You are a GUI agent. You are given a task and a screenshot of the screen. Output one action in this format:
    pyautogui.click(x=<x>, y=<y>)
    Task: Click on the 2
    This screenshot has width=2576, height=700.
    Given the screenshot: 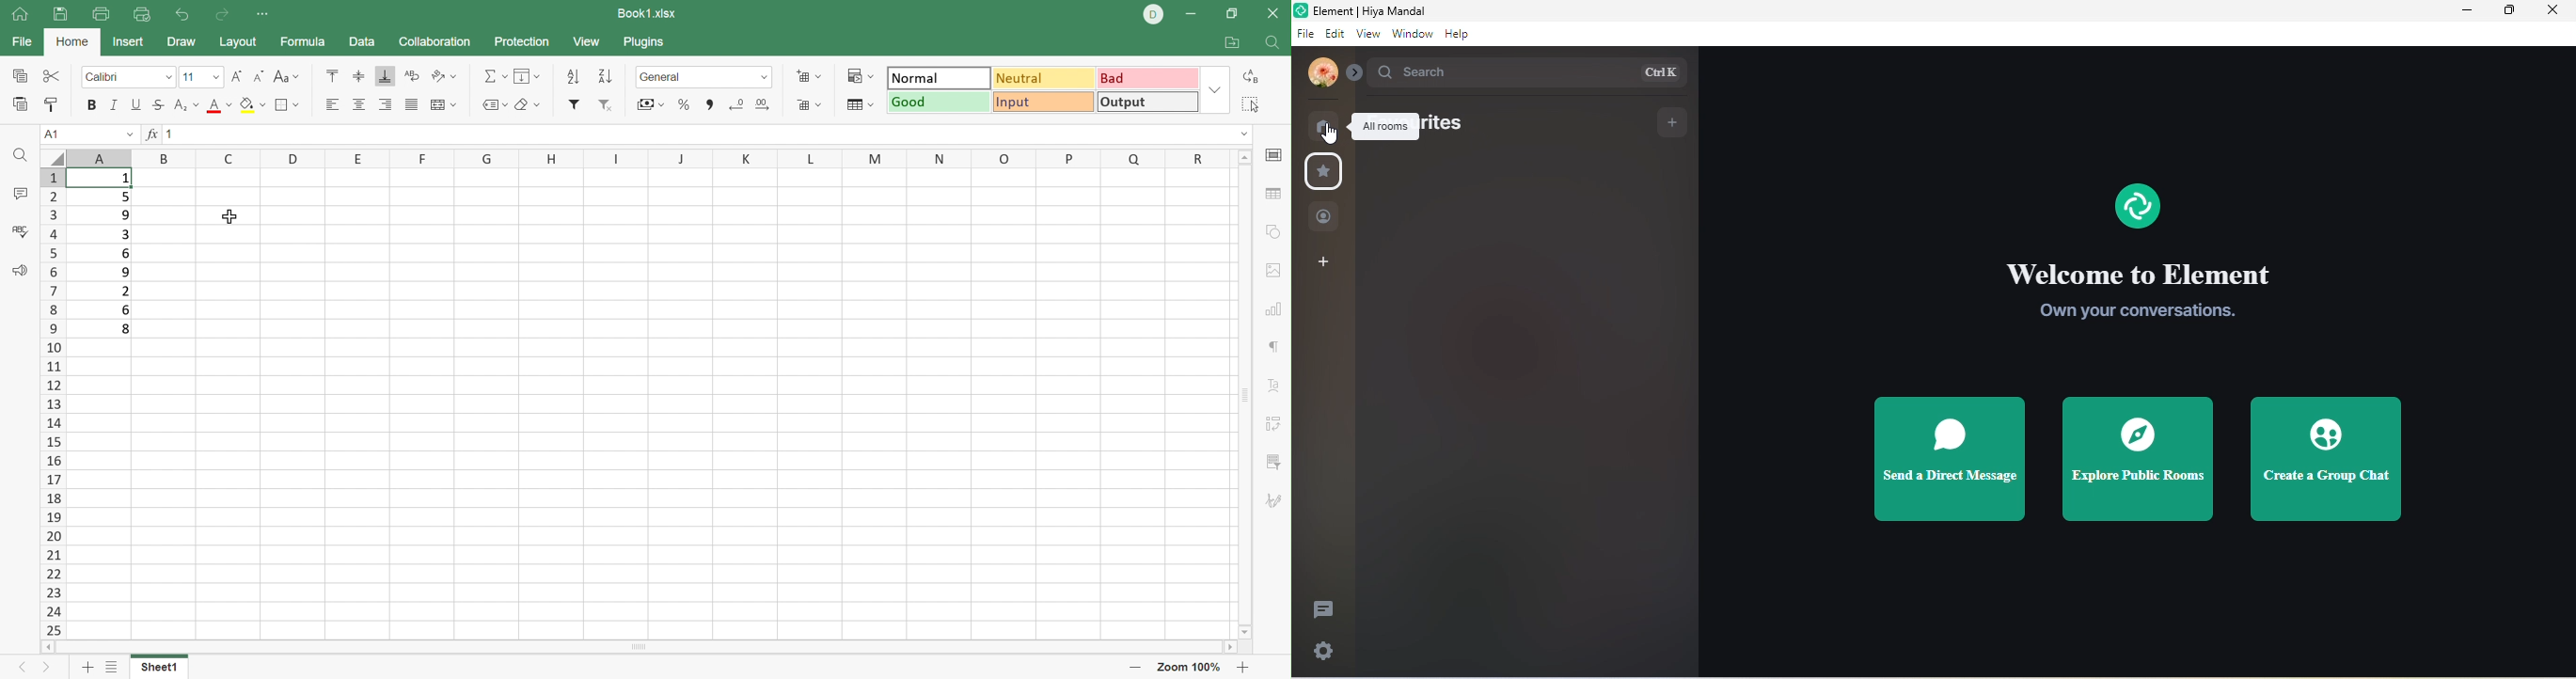 What is the action you would take?
    pyautogui.click(x=125, y=291)
    